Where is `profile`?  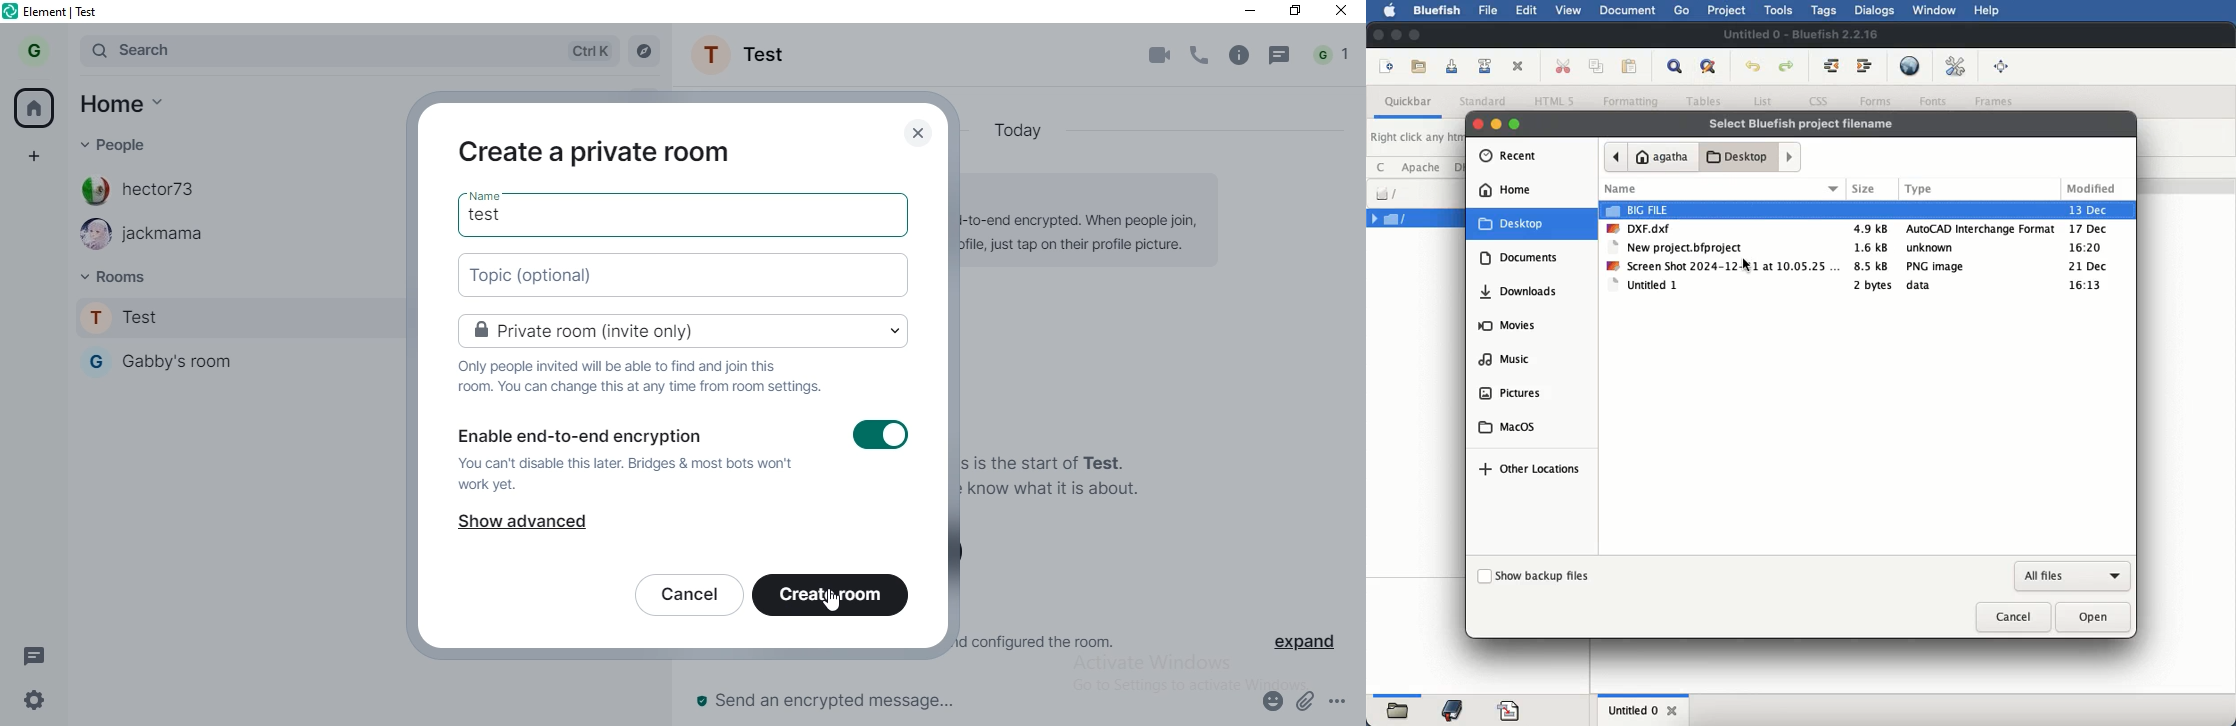
profile is located at coordinates (34, 50).